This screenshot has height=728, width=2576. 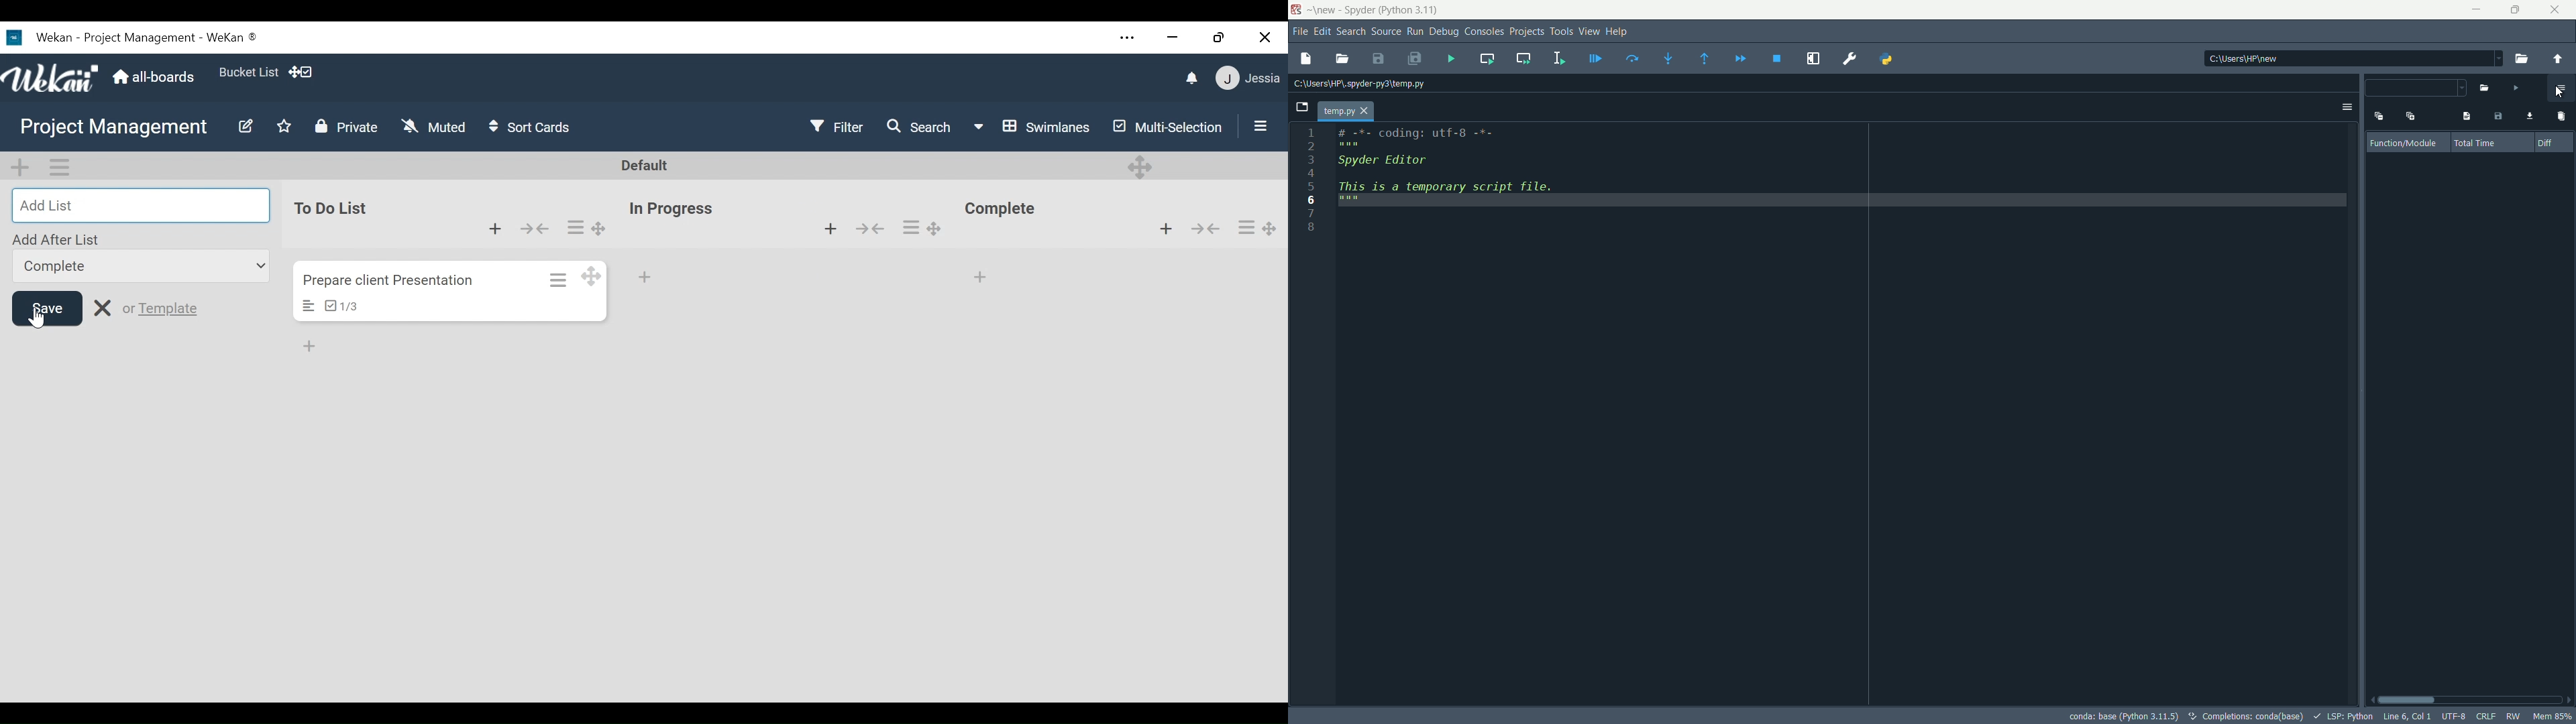 I want to click on Add Crad to the bottom of the list, so click(x=979, y=280).